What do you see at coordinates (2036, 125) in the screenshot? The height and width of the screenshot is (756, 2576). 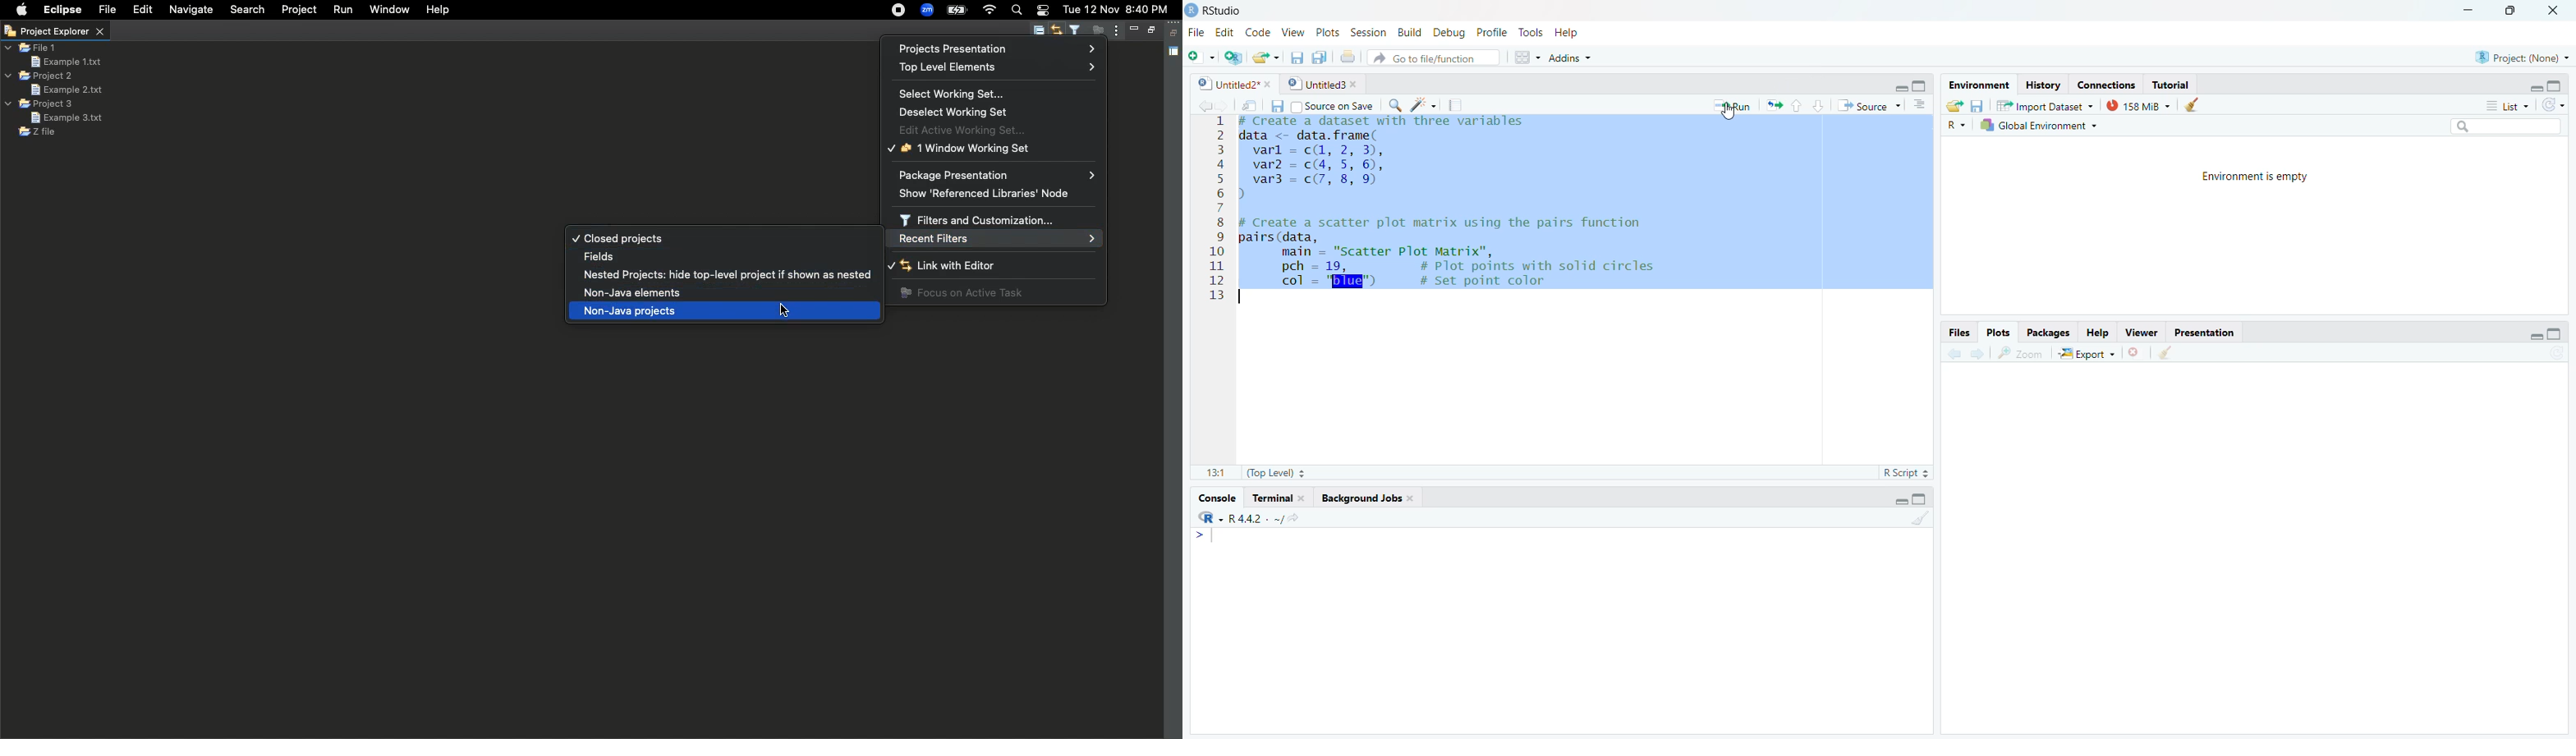 I see `b Global Environment -` at bounding box center [2036, 125].